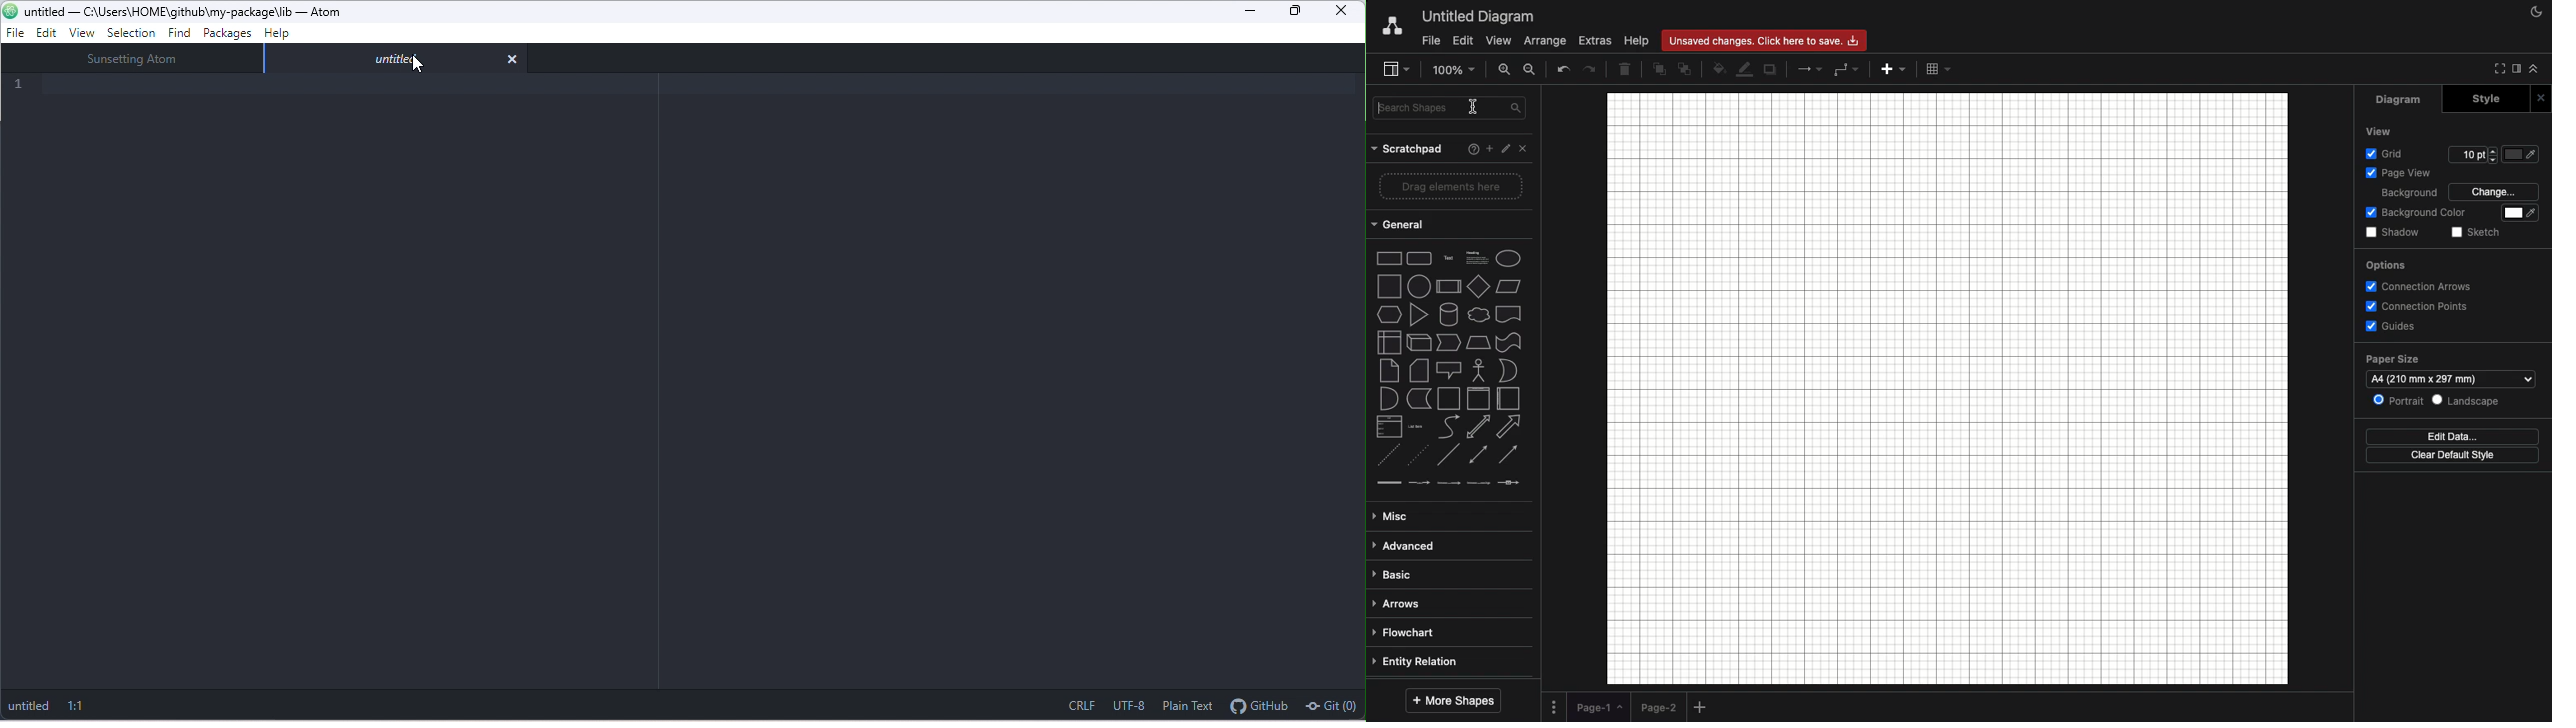 Image resolution: width=2576 pixels, height=728 pixels. Describe the element at coordinates (2393, 326) in the screenshot. I see `Guides` at that location.